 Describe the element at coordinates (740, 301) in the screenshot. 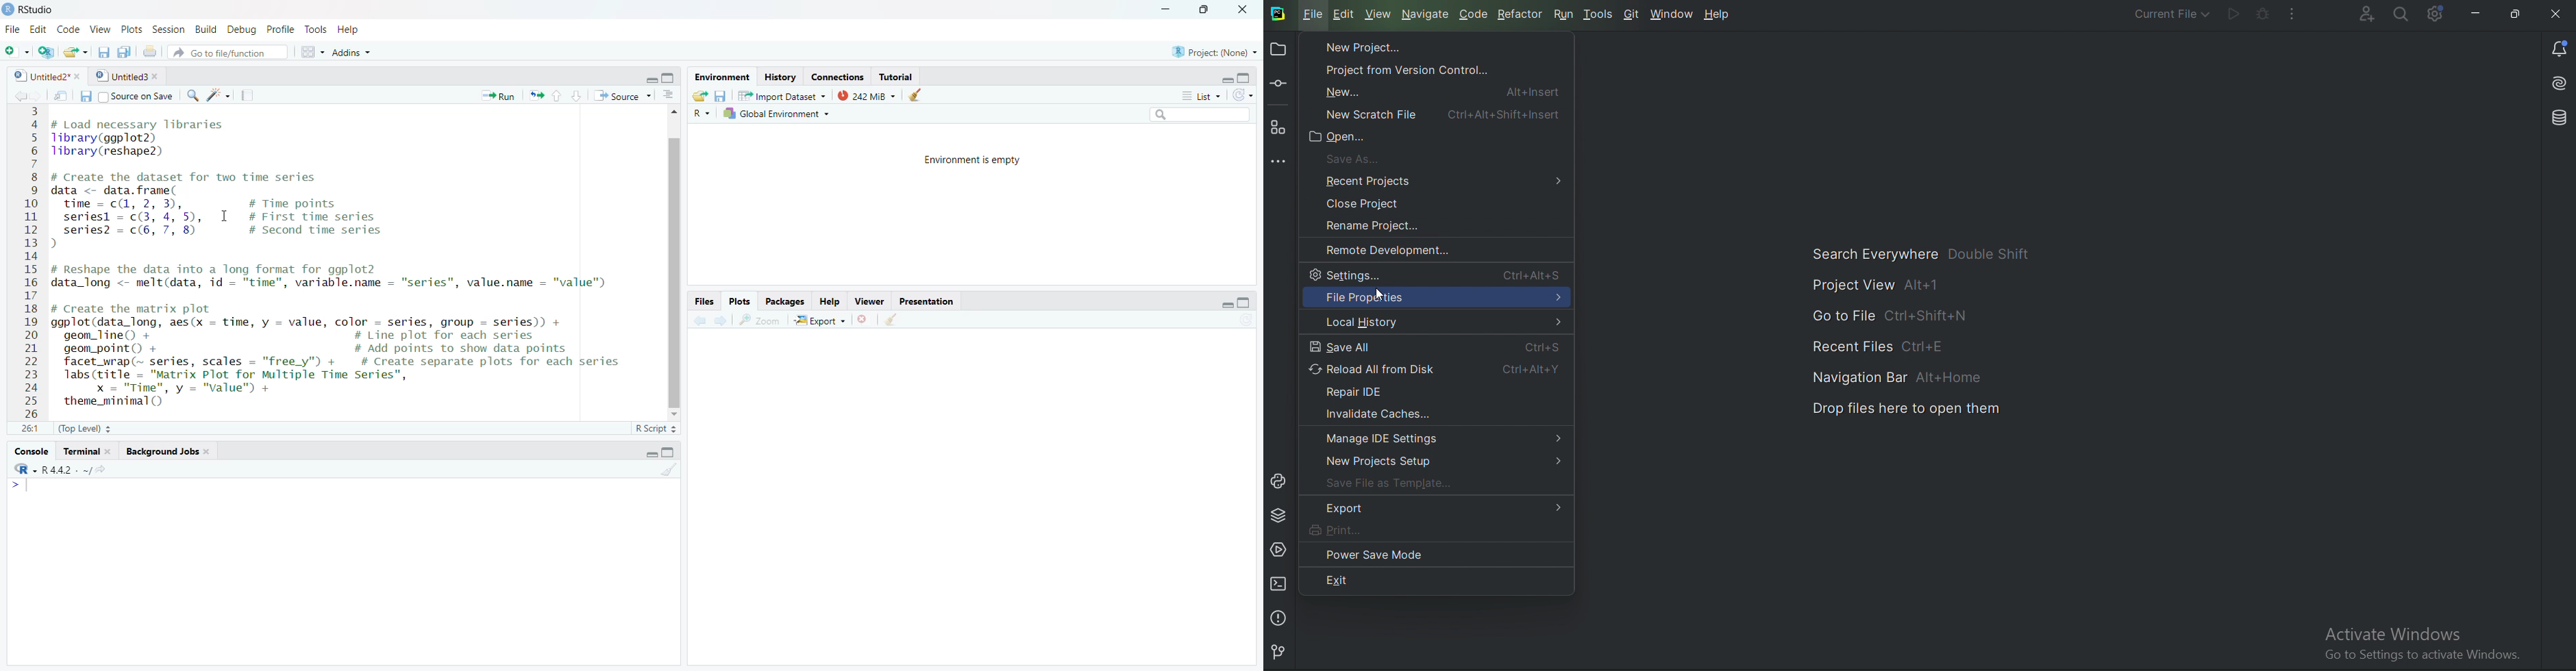

I see `Plots.` at that location.